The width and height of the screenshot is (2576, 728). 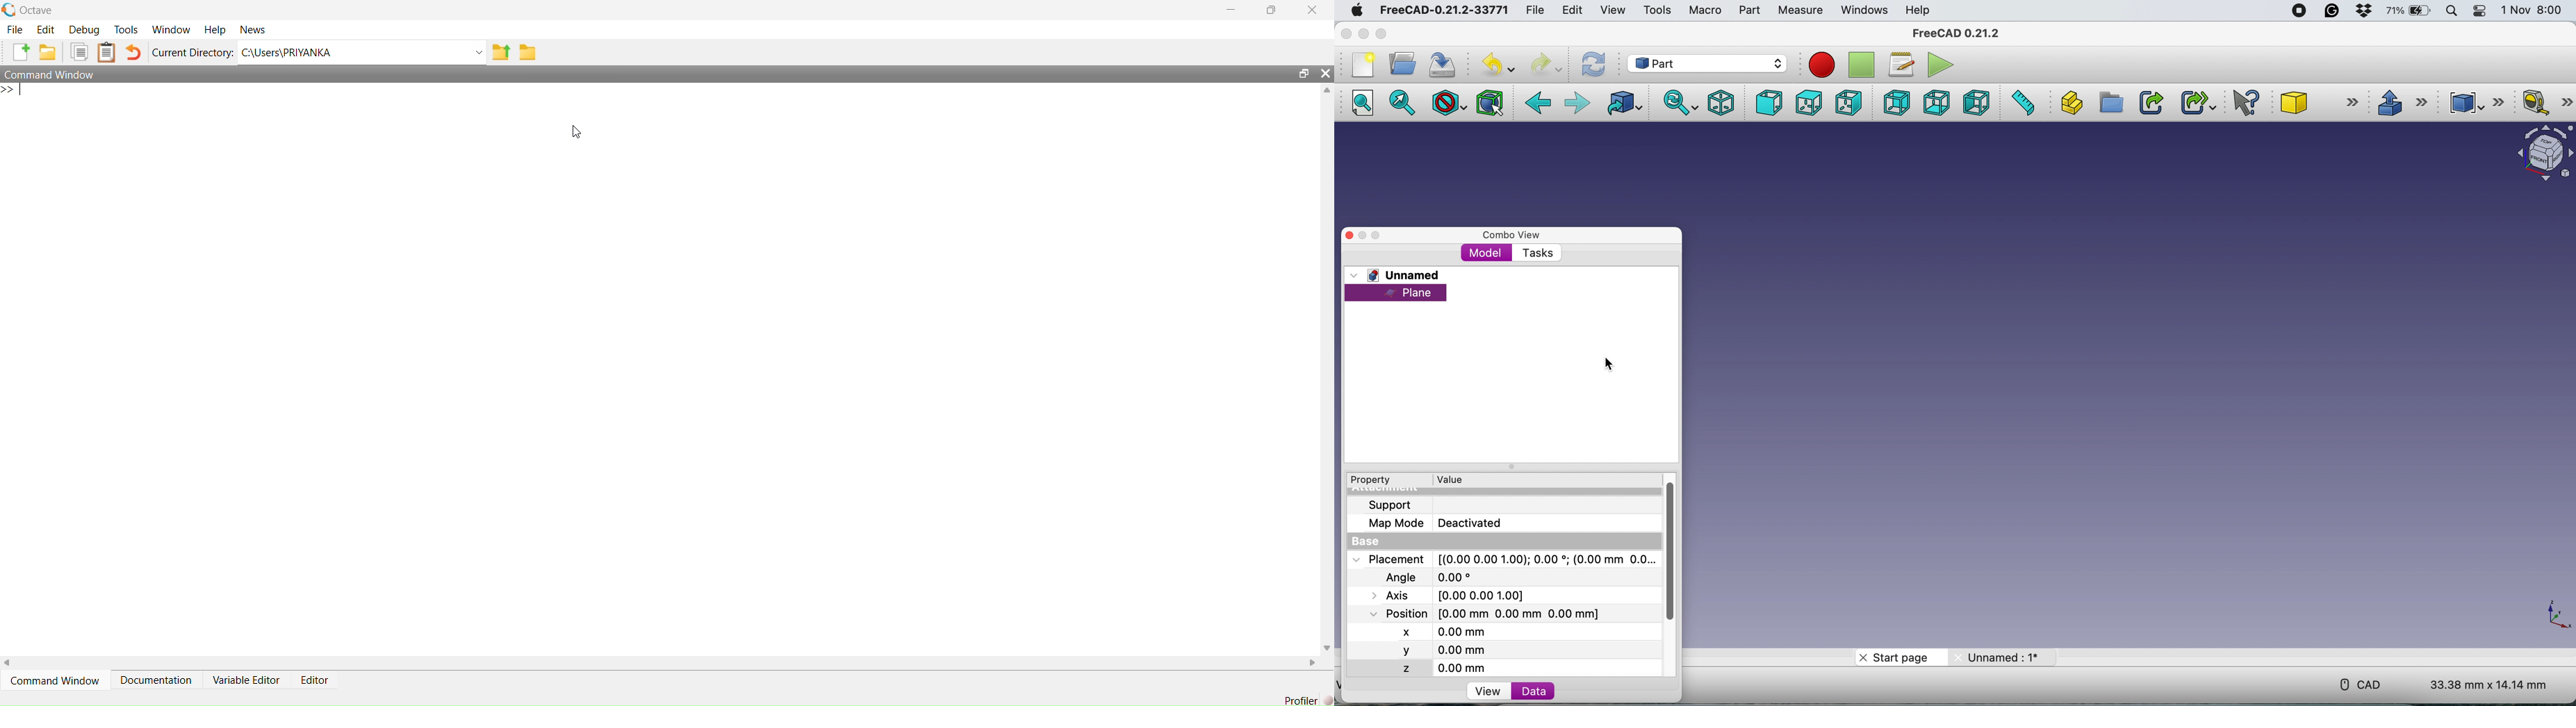 What do you see at coordinates (2540, 155) in the screenshot?
I see `object interface` at bounding box center [2540, 155].